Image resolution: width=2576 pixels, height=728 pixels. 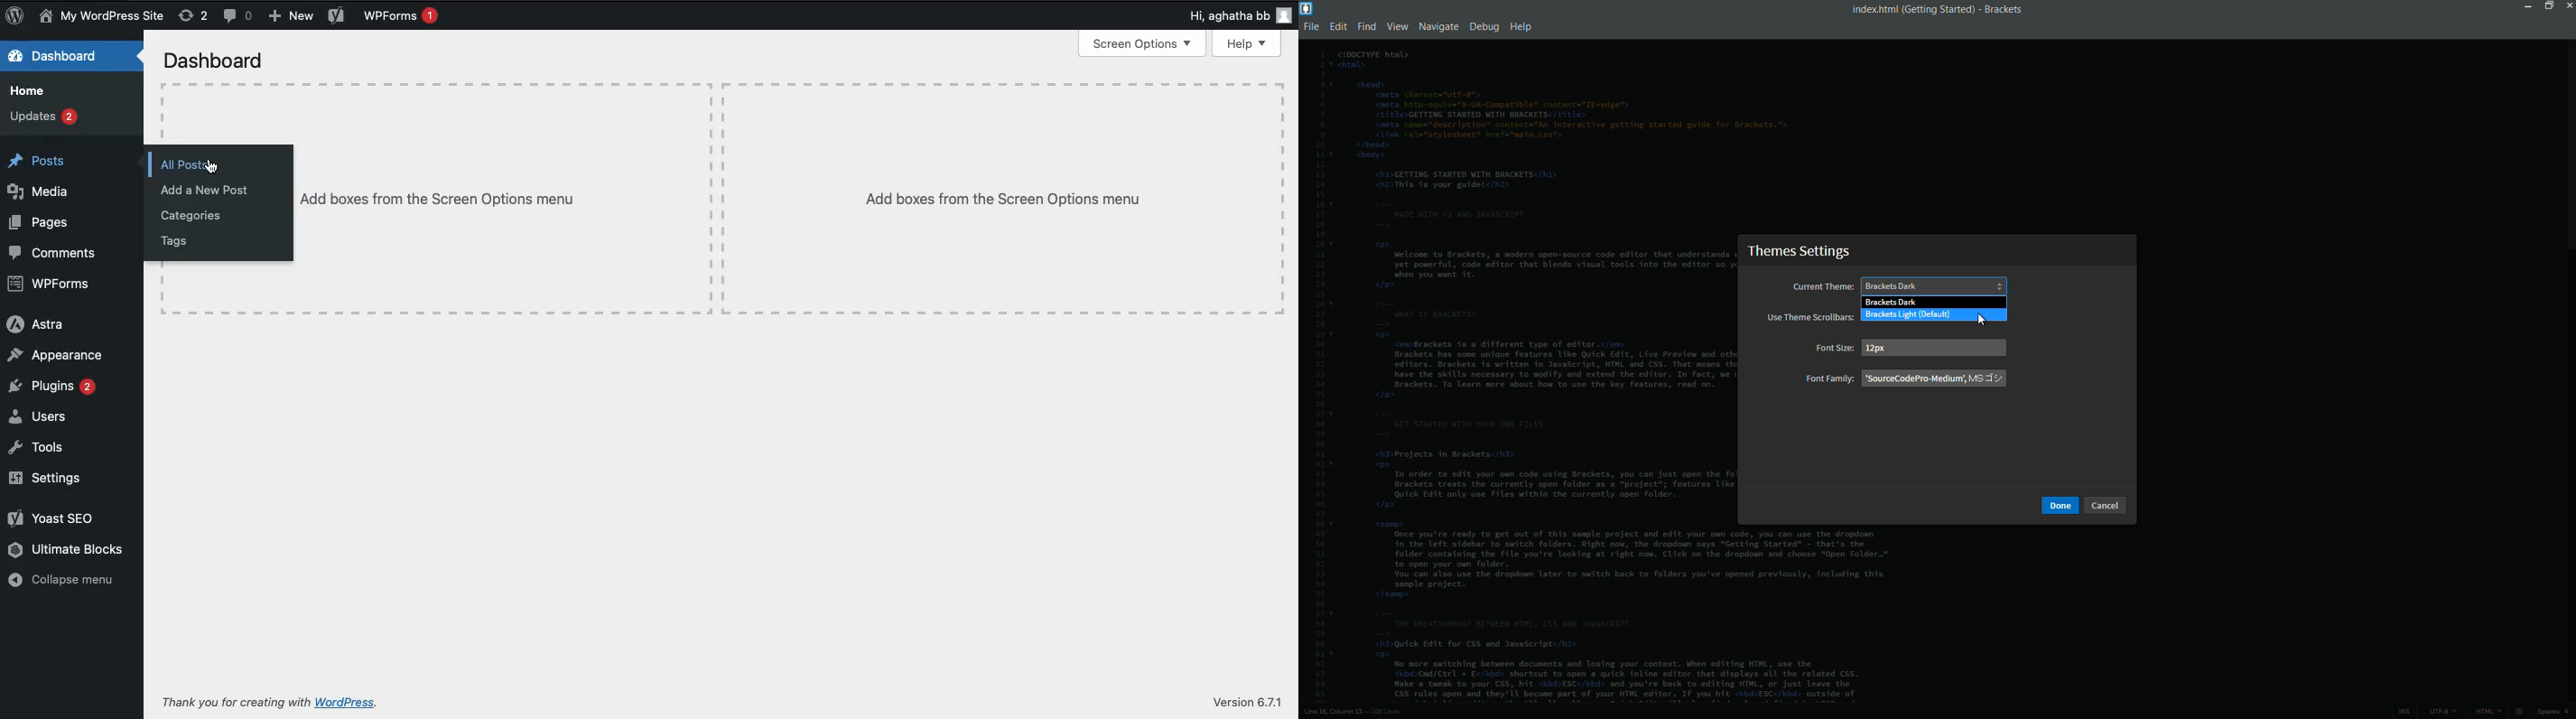 I want to click on cancel, so click(x=2105, y=505).